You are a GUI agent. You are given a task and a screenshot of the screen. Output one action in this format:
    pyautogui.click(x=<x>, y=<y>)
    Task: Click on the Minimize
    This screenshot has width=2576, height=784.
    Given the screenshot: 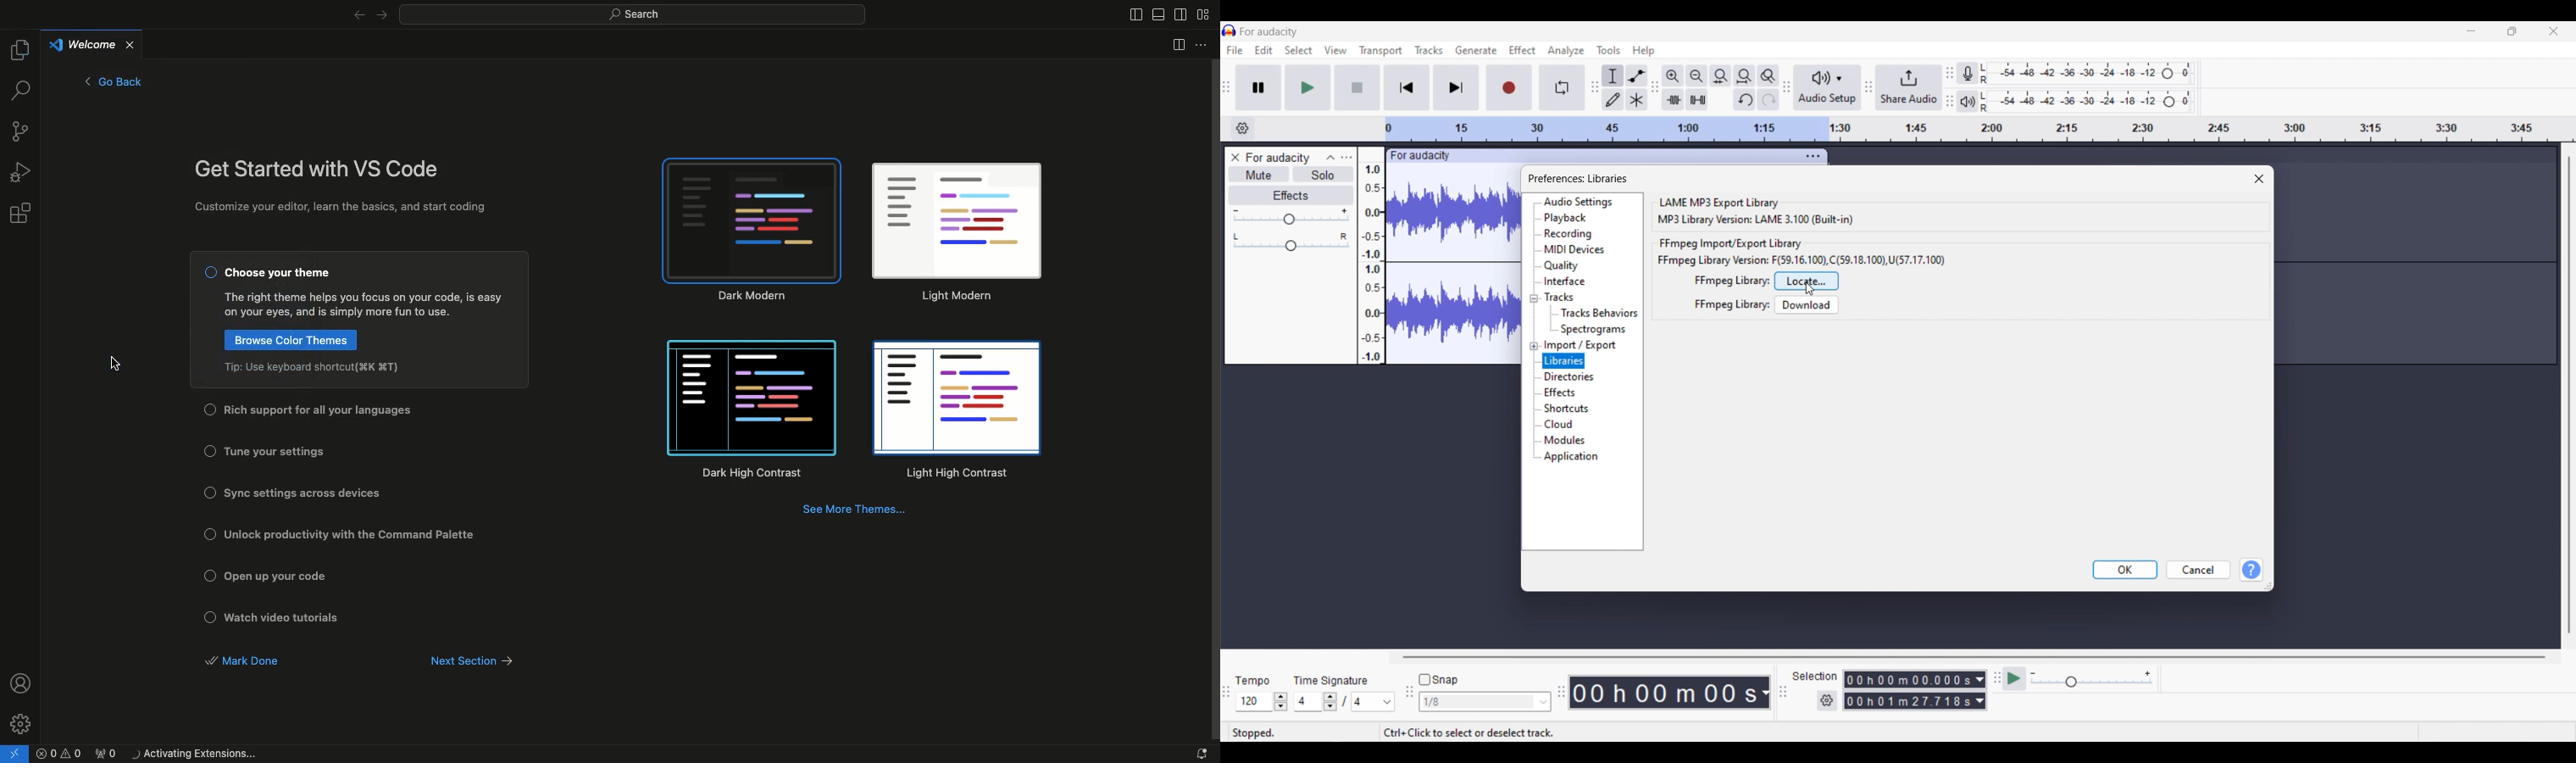 What is the action you would take?
    pyautogui.click(x=2471, y=31)
    